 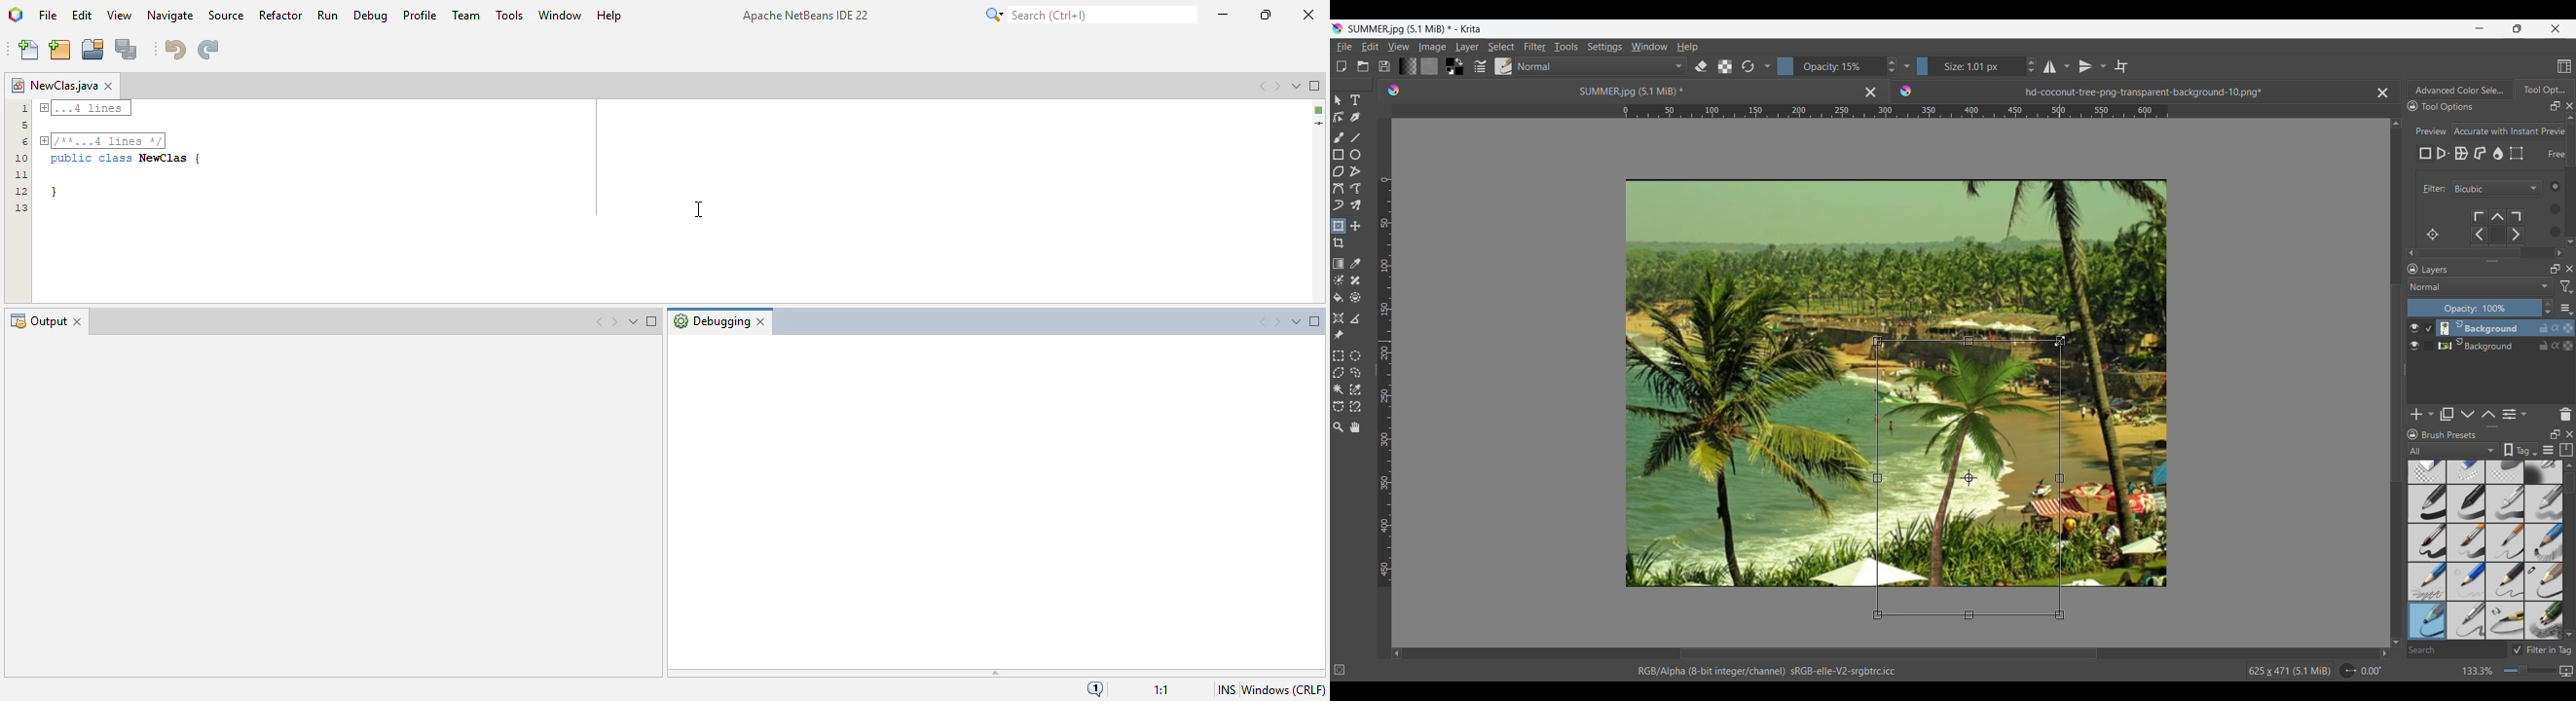 What do you see at coordinates (2067, 66) in the screenshot?
I see `Horizontal flip options` at bounding box center [2067, 66].